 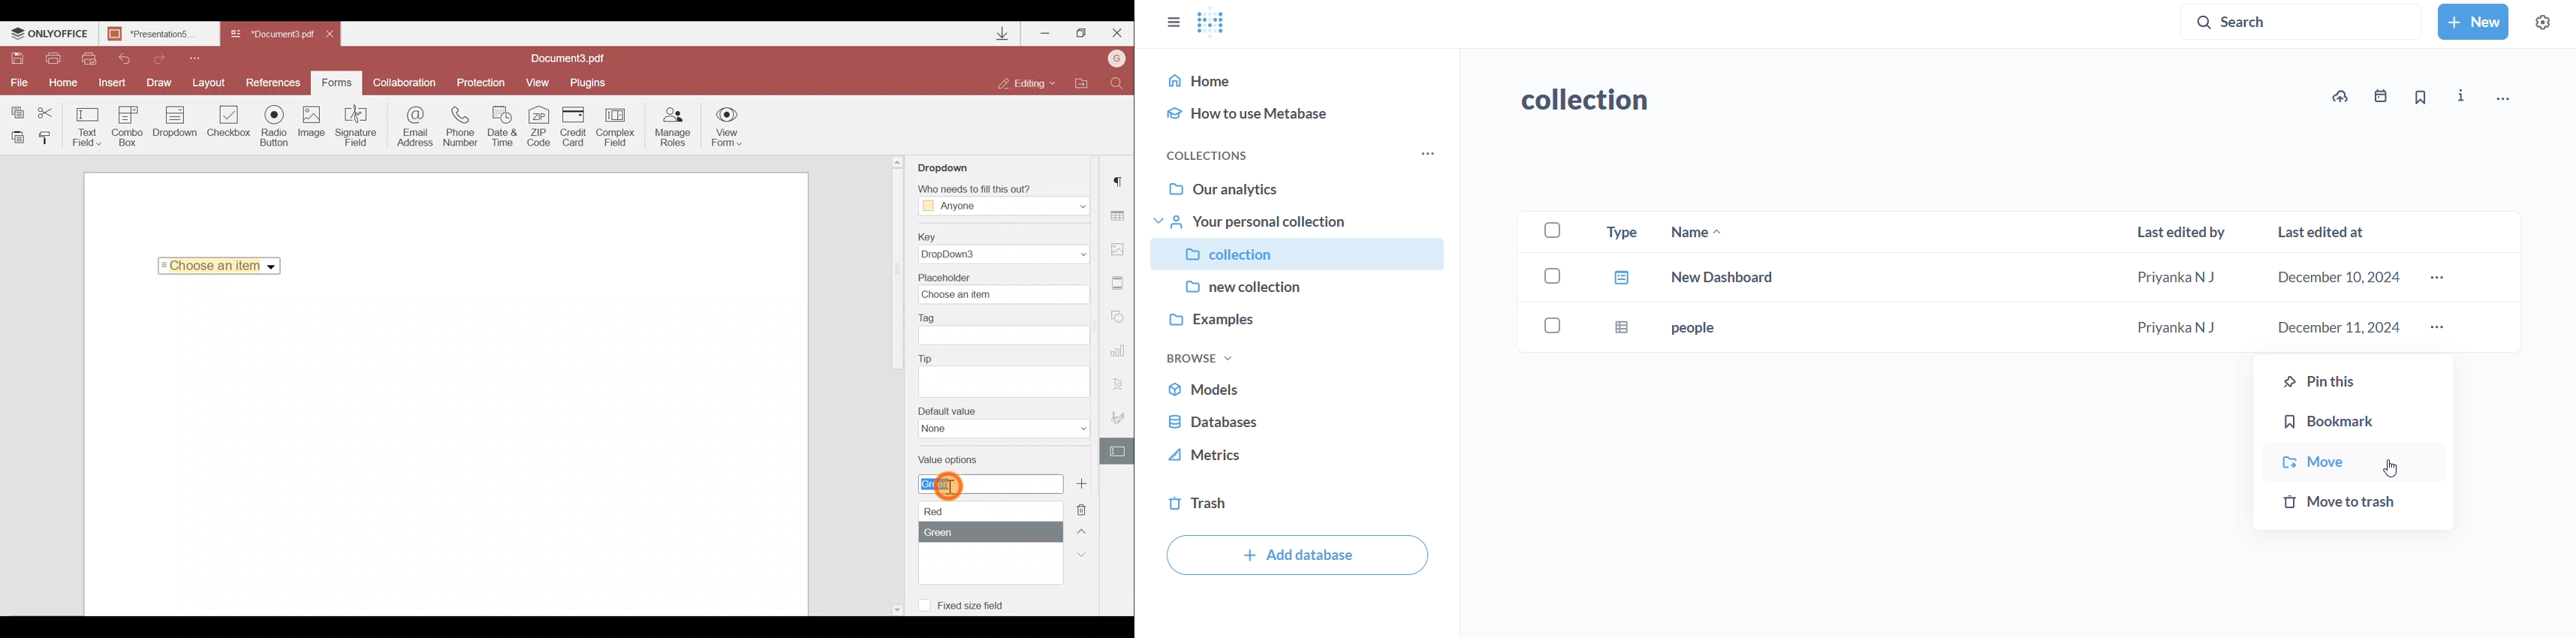 I want to click on ZIP code, so click(x=541, y=126).